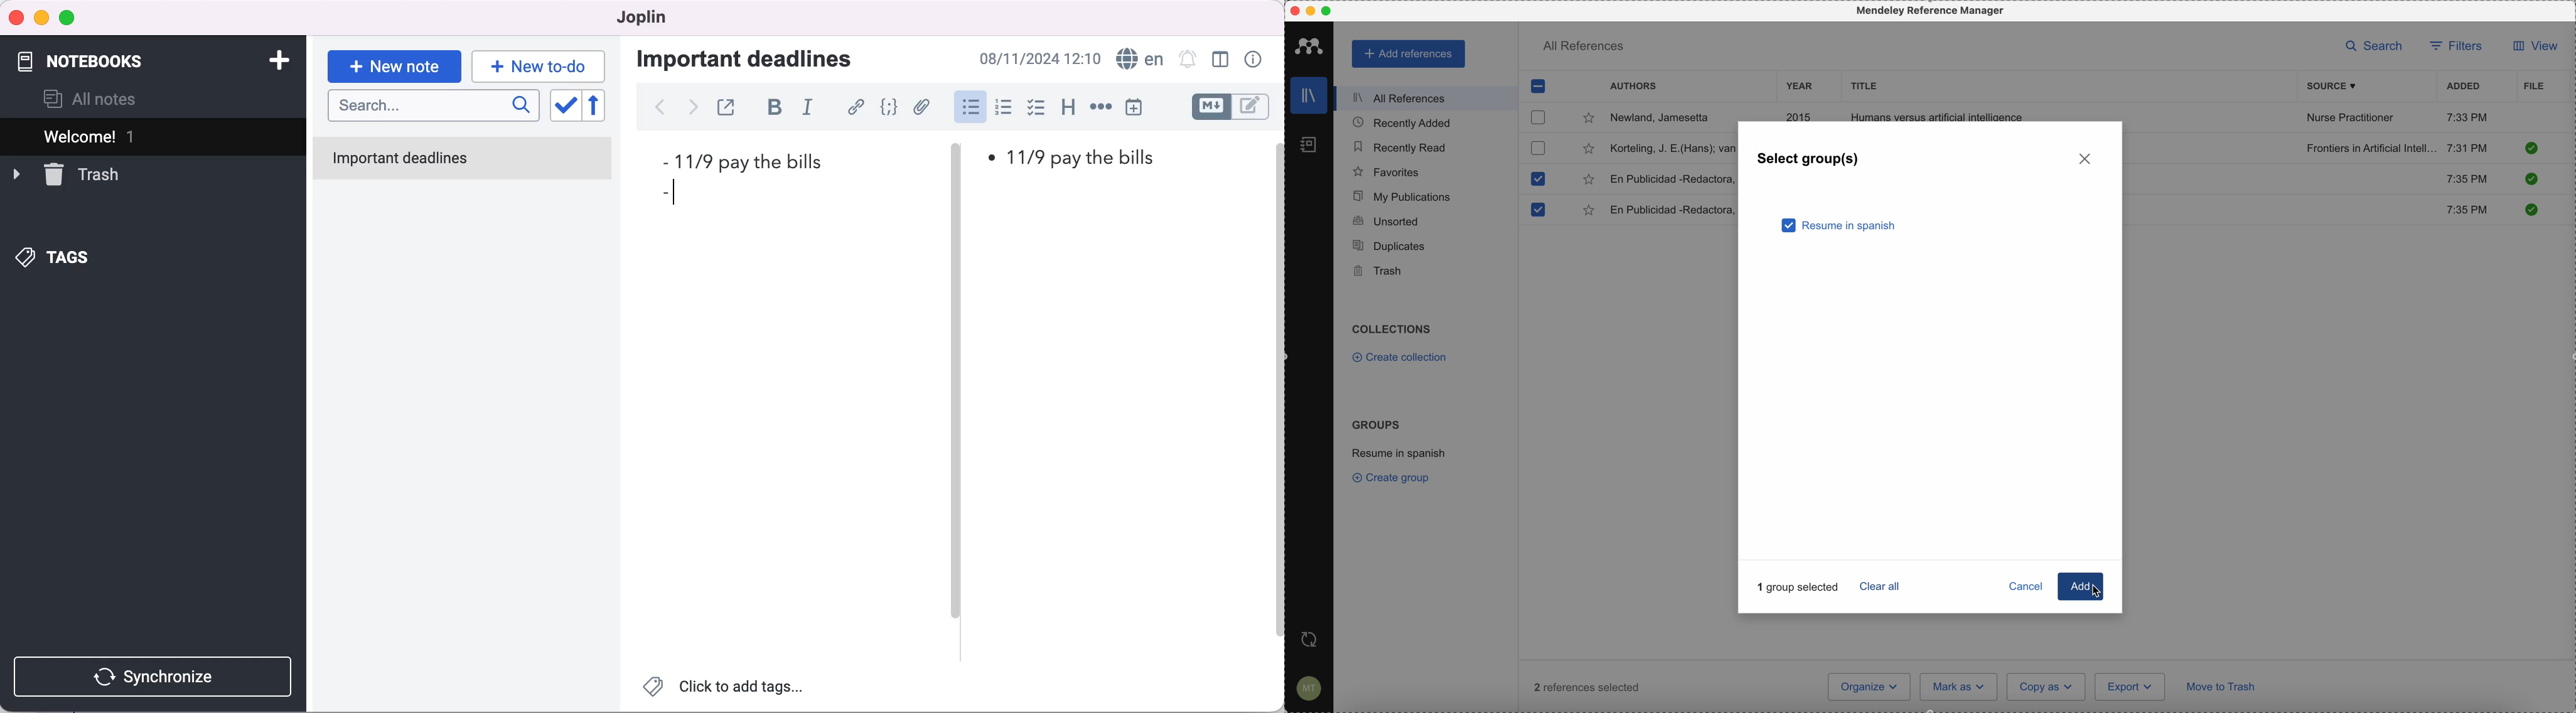 This screenshot has height=728, width=2576. I want to click on favorite, so click(1590, 212).